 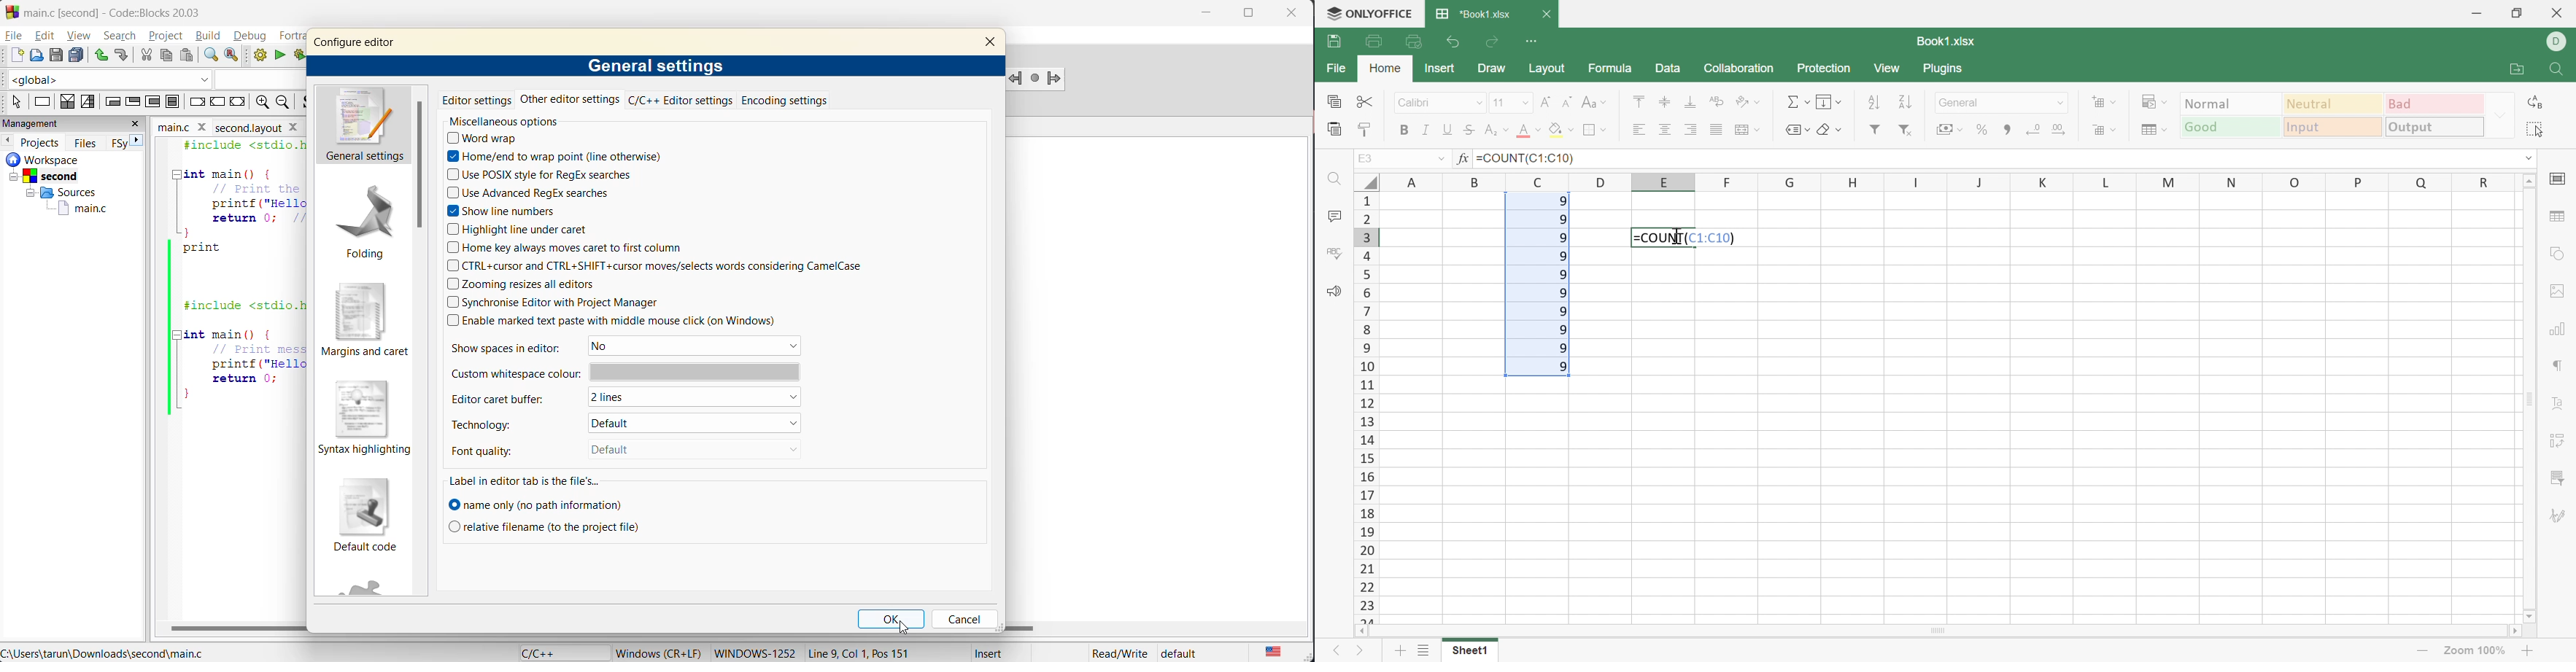 I want to click on Previous, so click(x=1336, y=651).